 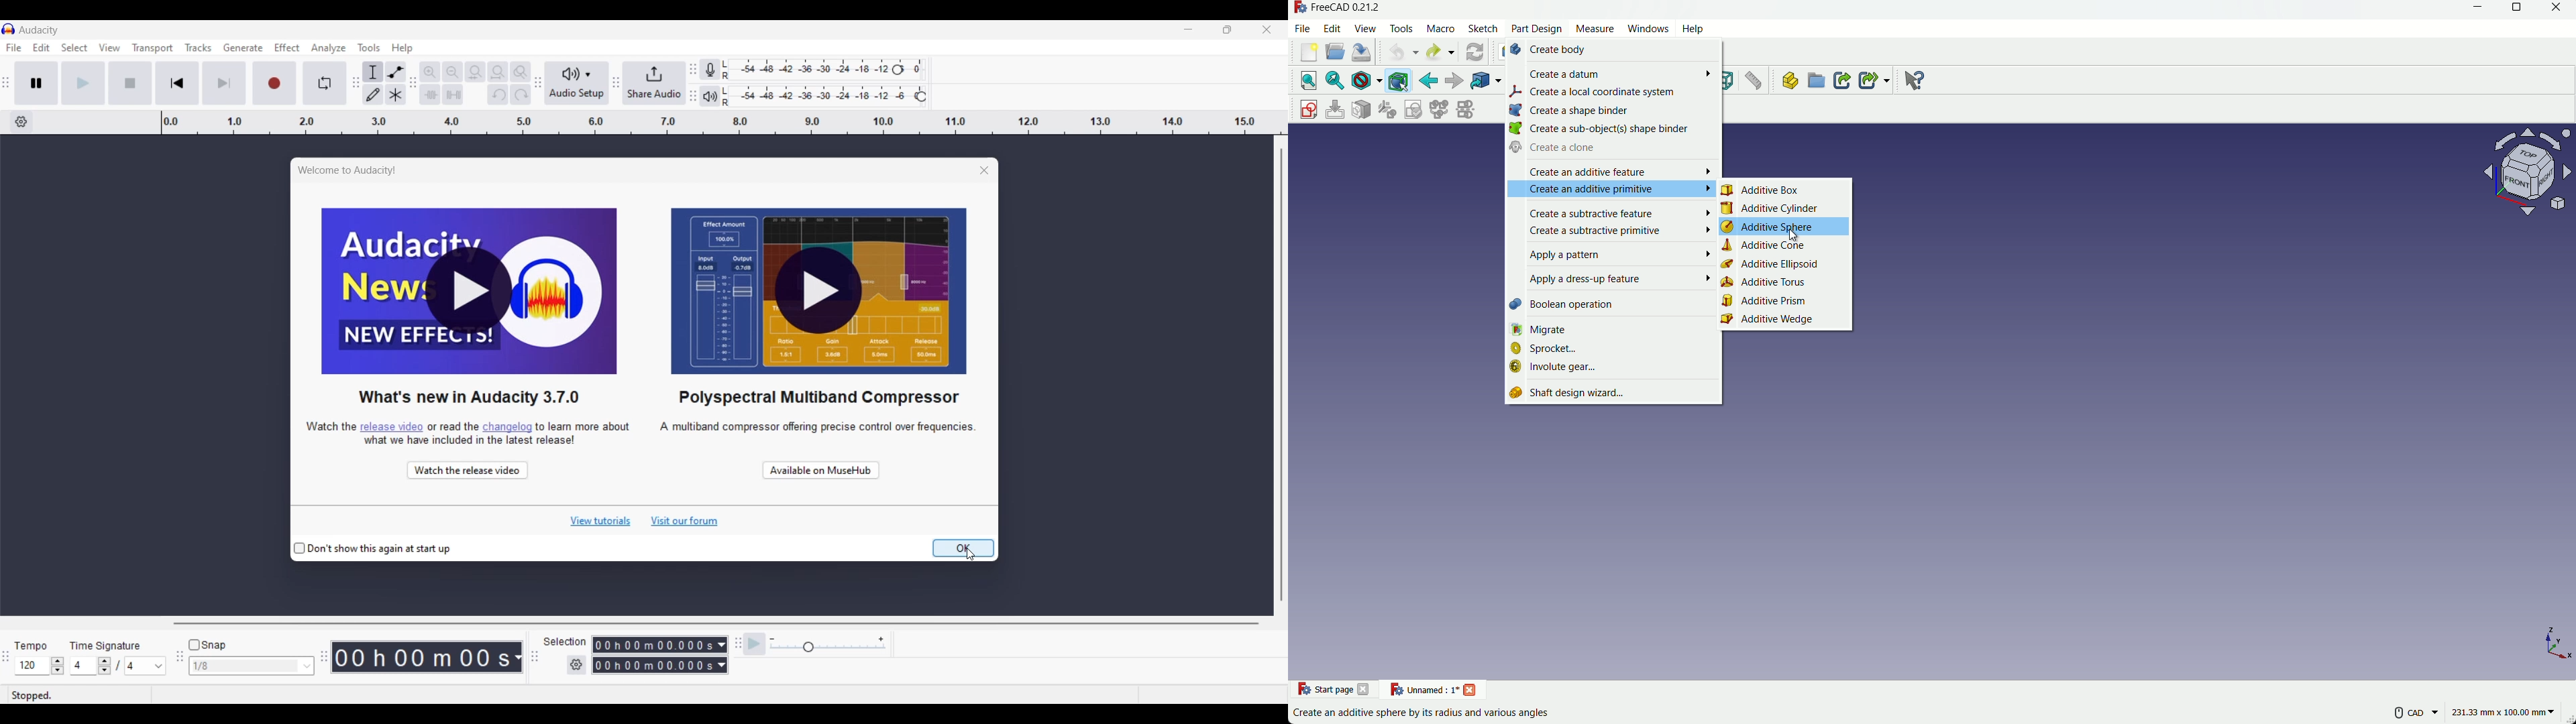 I want to click on tools, so click(x=1401, y=29).